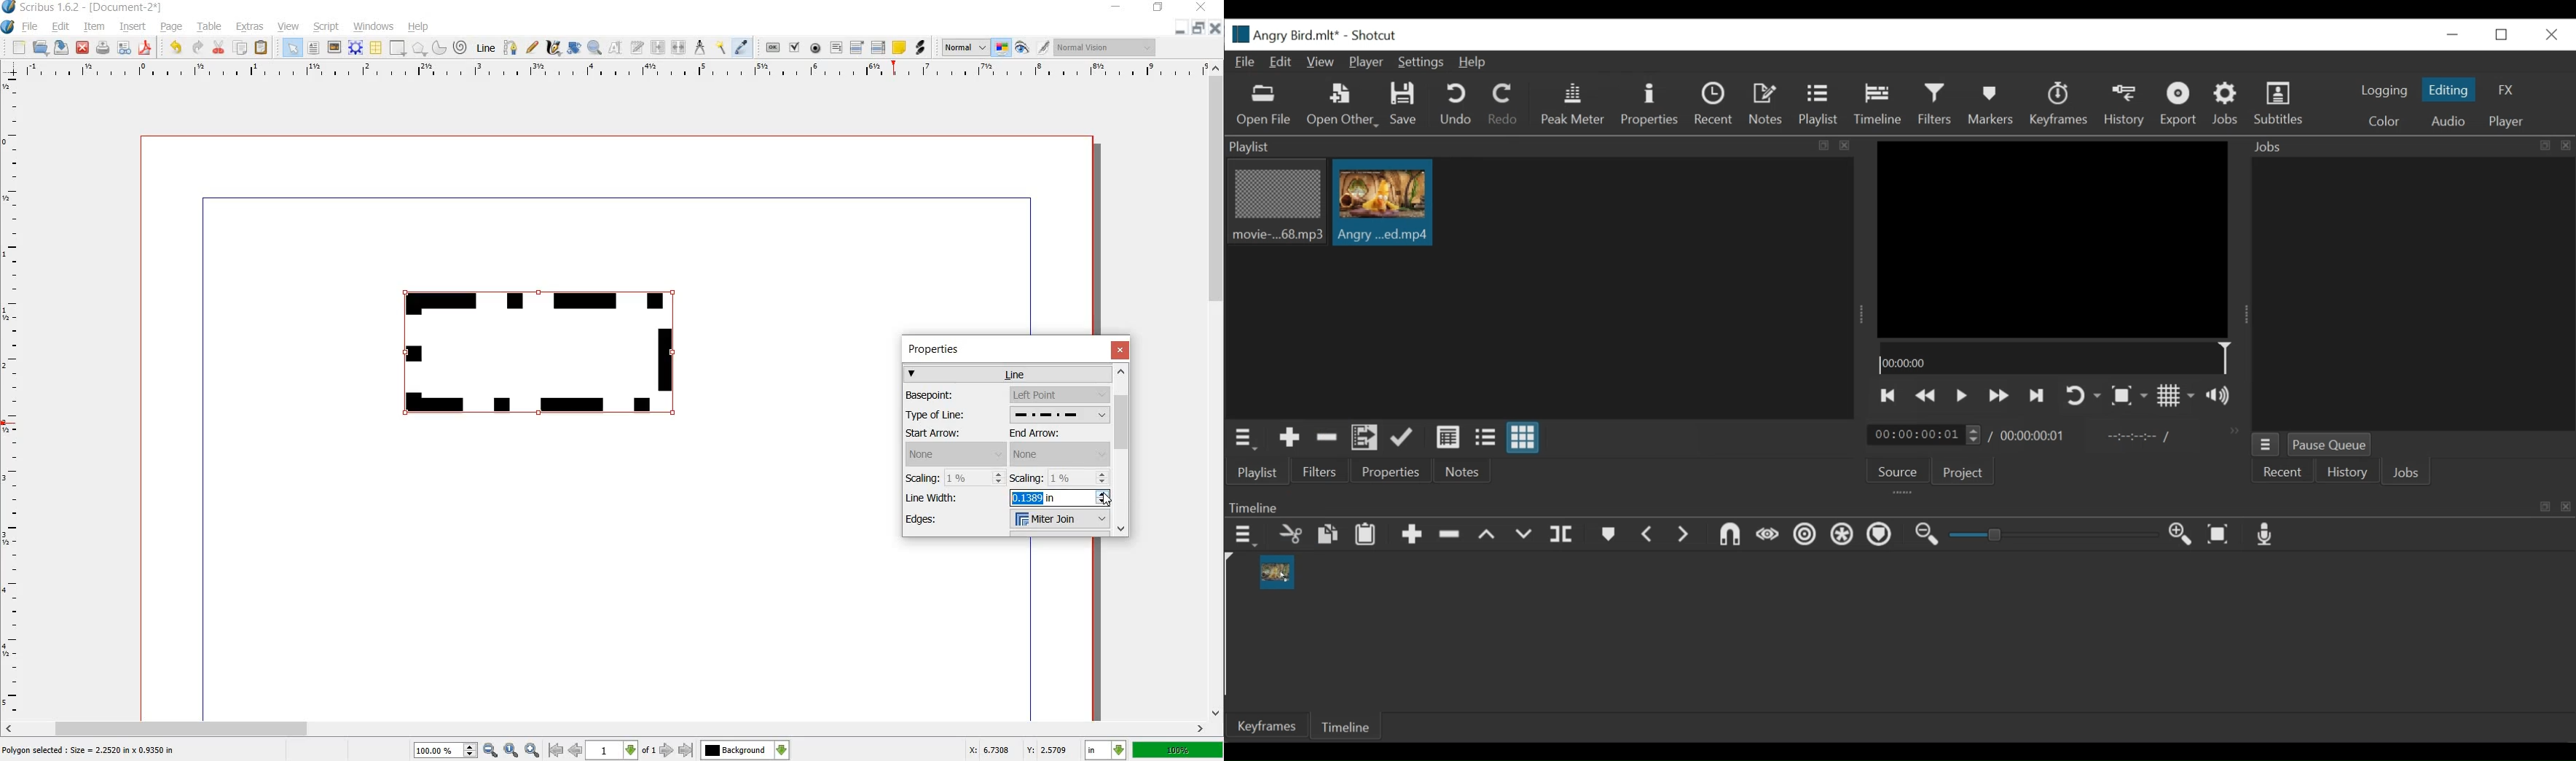  What do you see at coordinates (962, 47) in the screenshot?
I see `SELECT THE IMAGE PREVIEW QUALITY` at bounding box center [962, 47].